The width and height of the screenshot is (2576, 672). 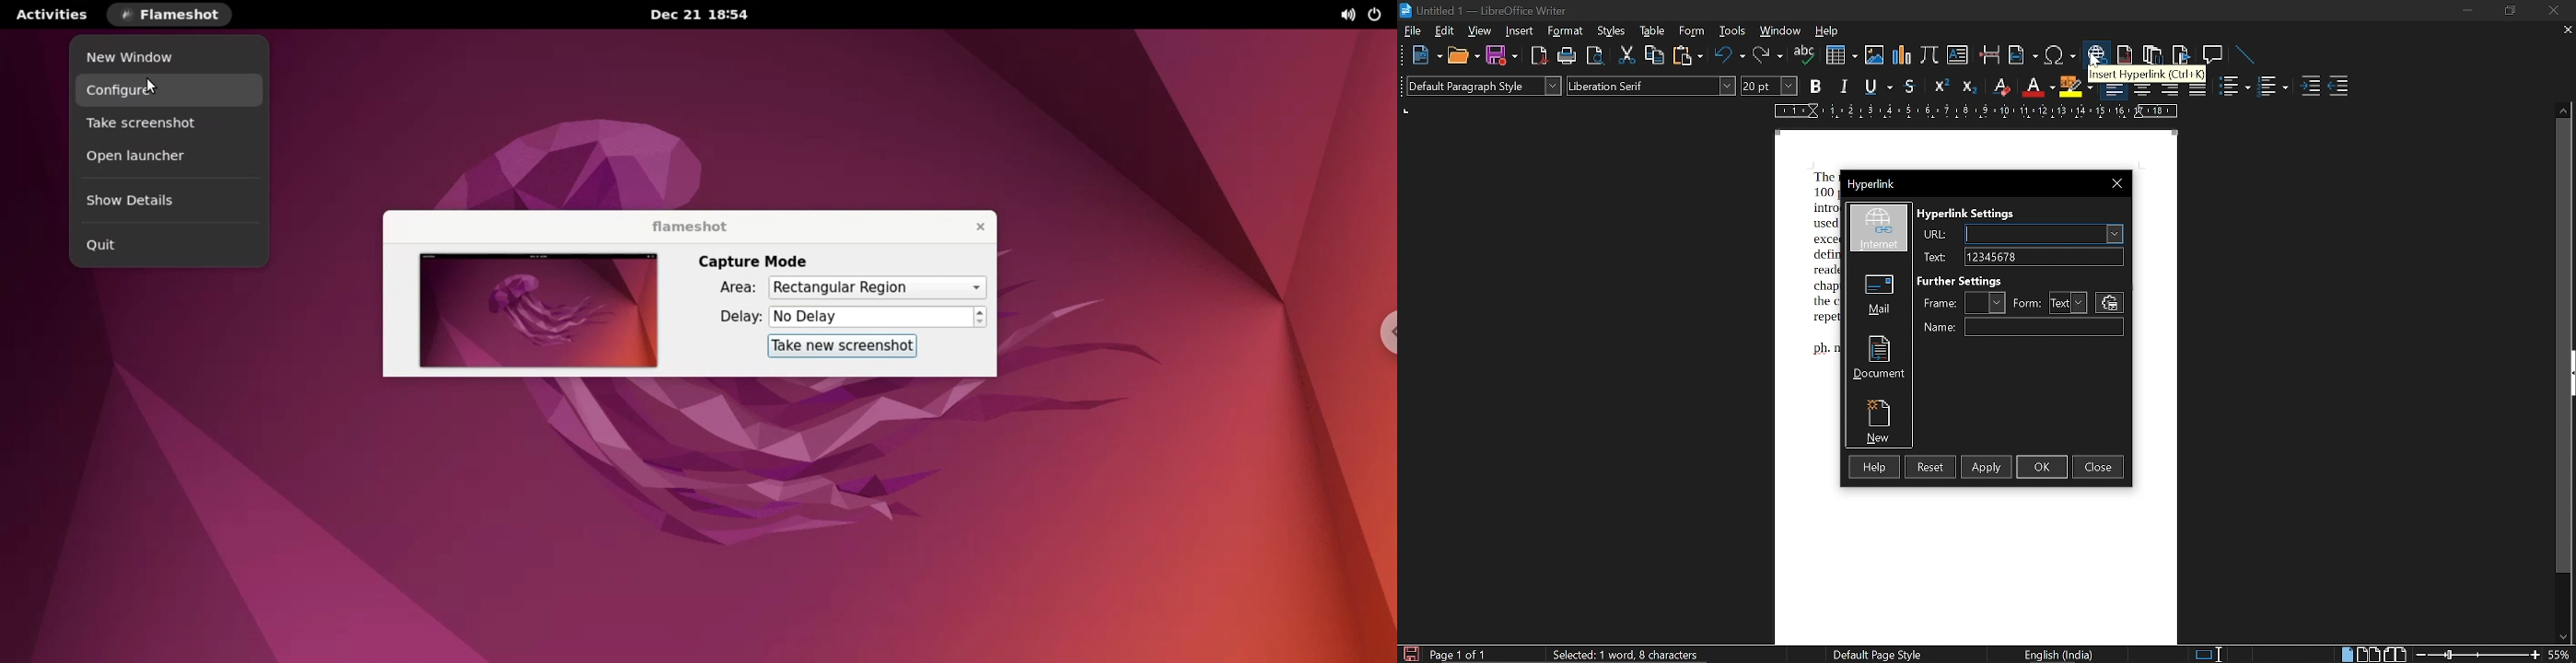 I want to click on reset, so click(x=1929, y=467).